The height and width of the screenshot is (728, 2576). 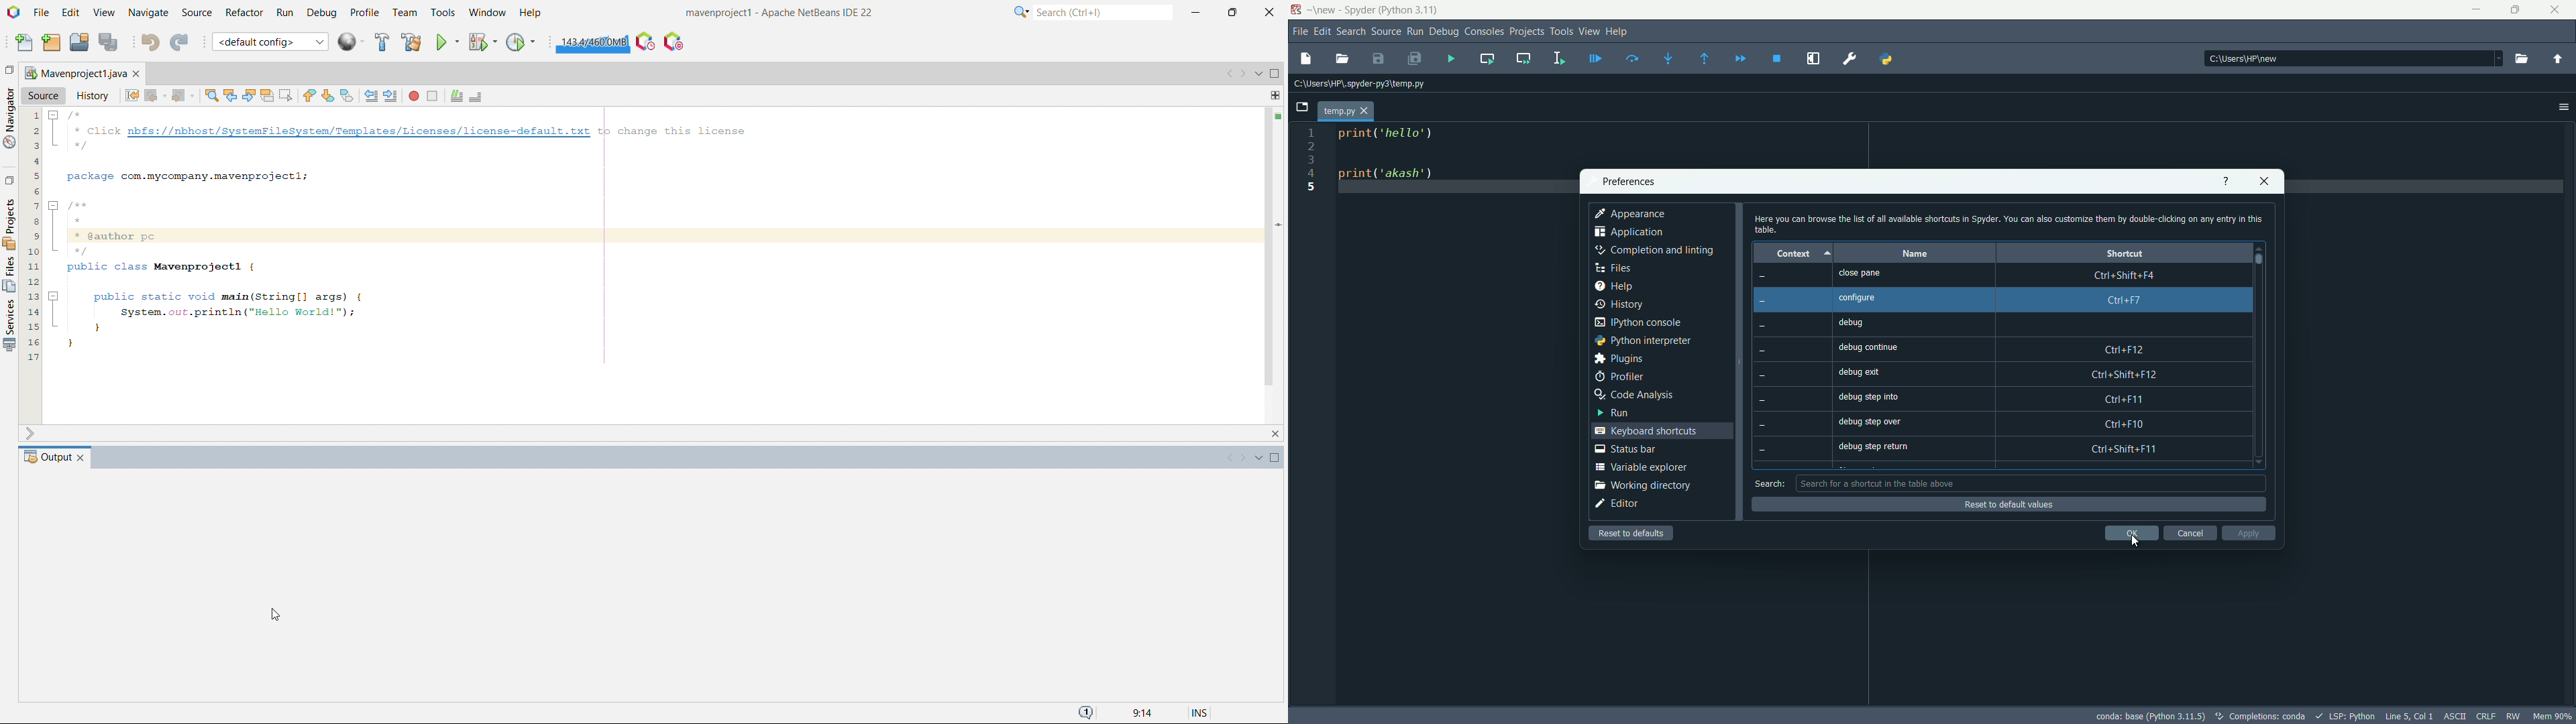 I want to click on search menu, so click(x=1350, y=32).